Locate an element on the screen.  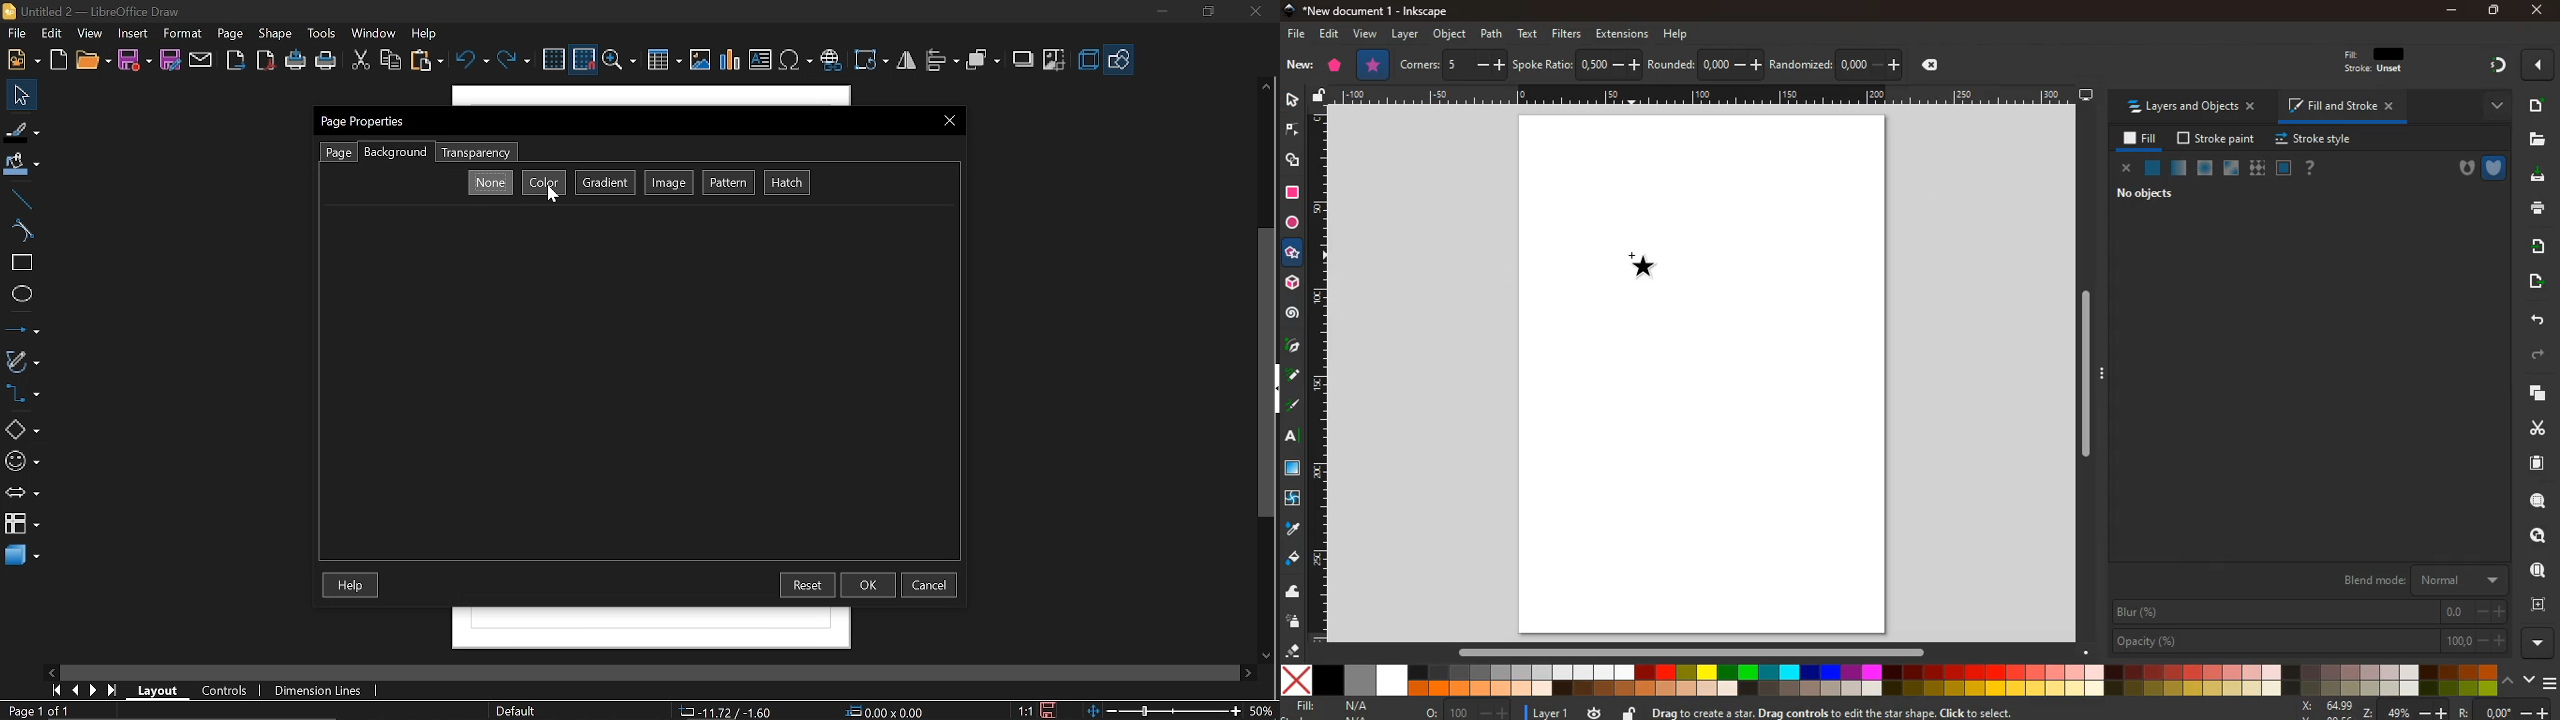
Scaling factor is located at coordinates (1024, 710).